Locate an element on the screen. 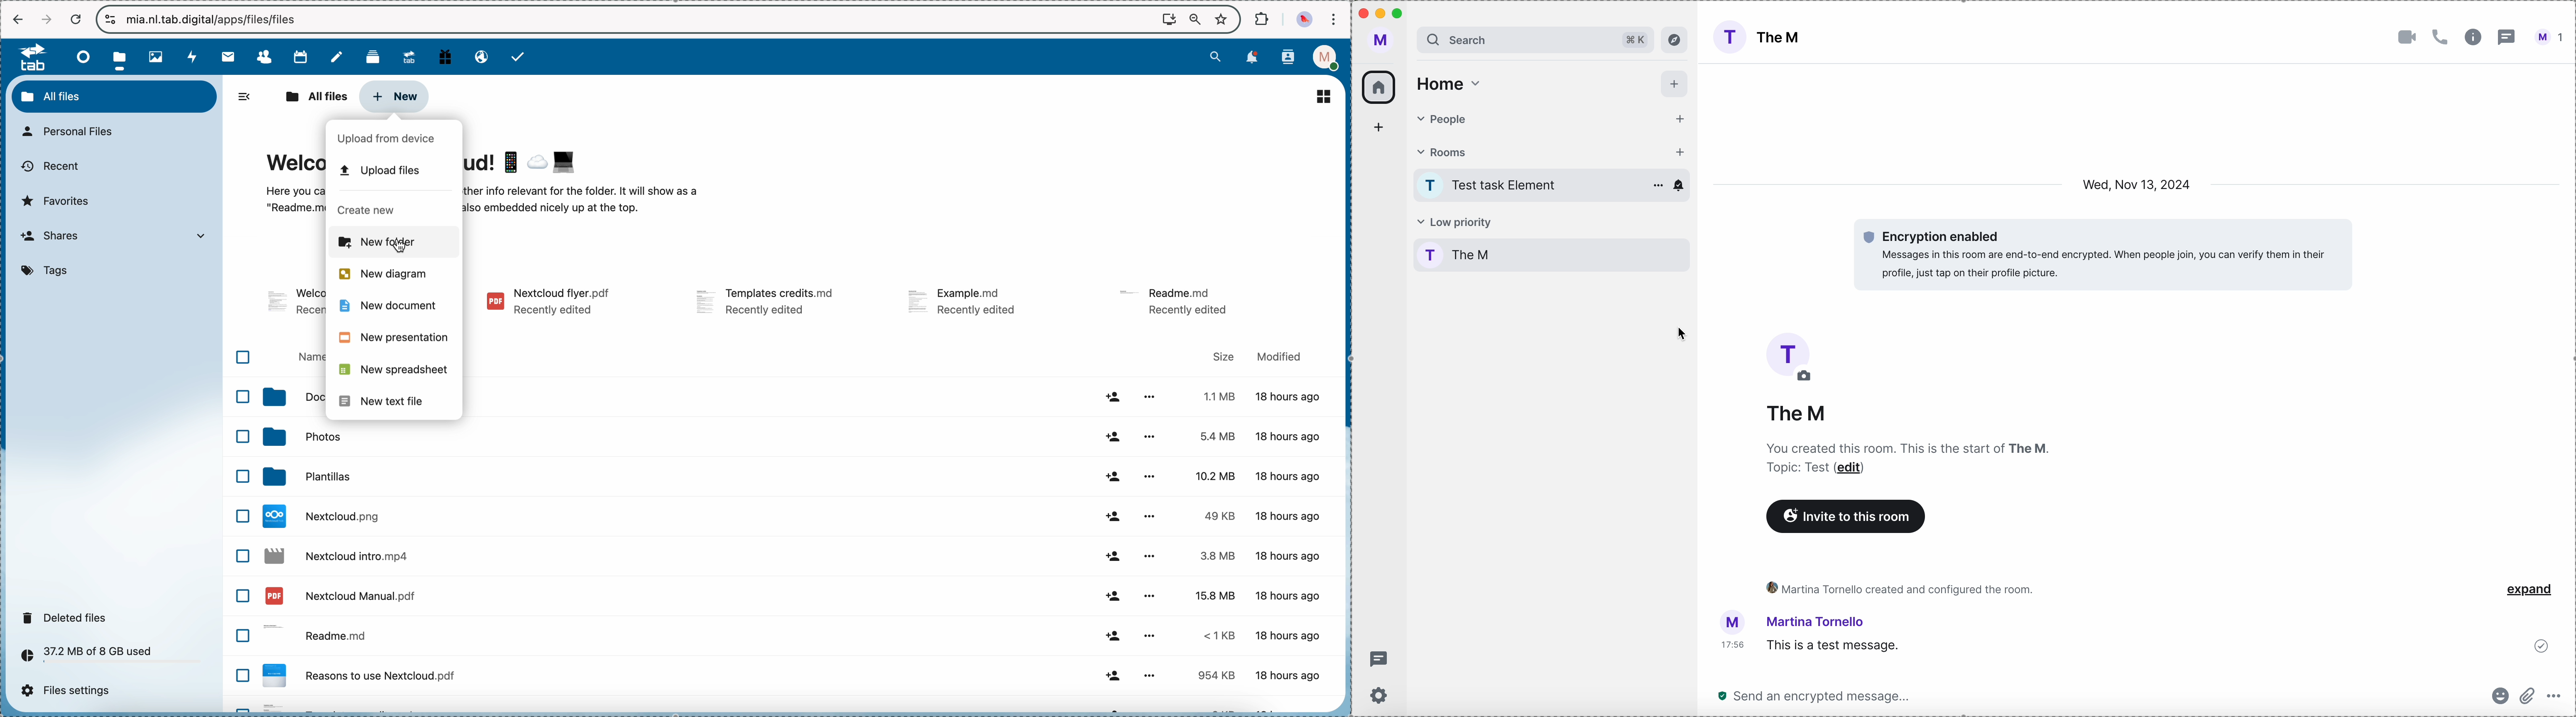 The height and width of the screenshot is (728, 2576). scroll bar is located at coordinates (1343, 278).